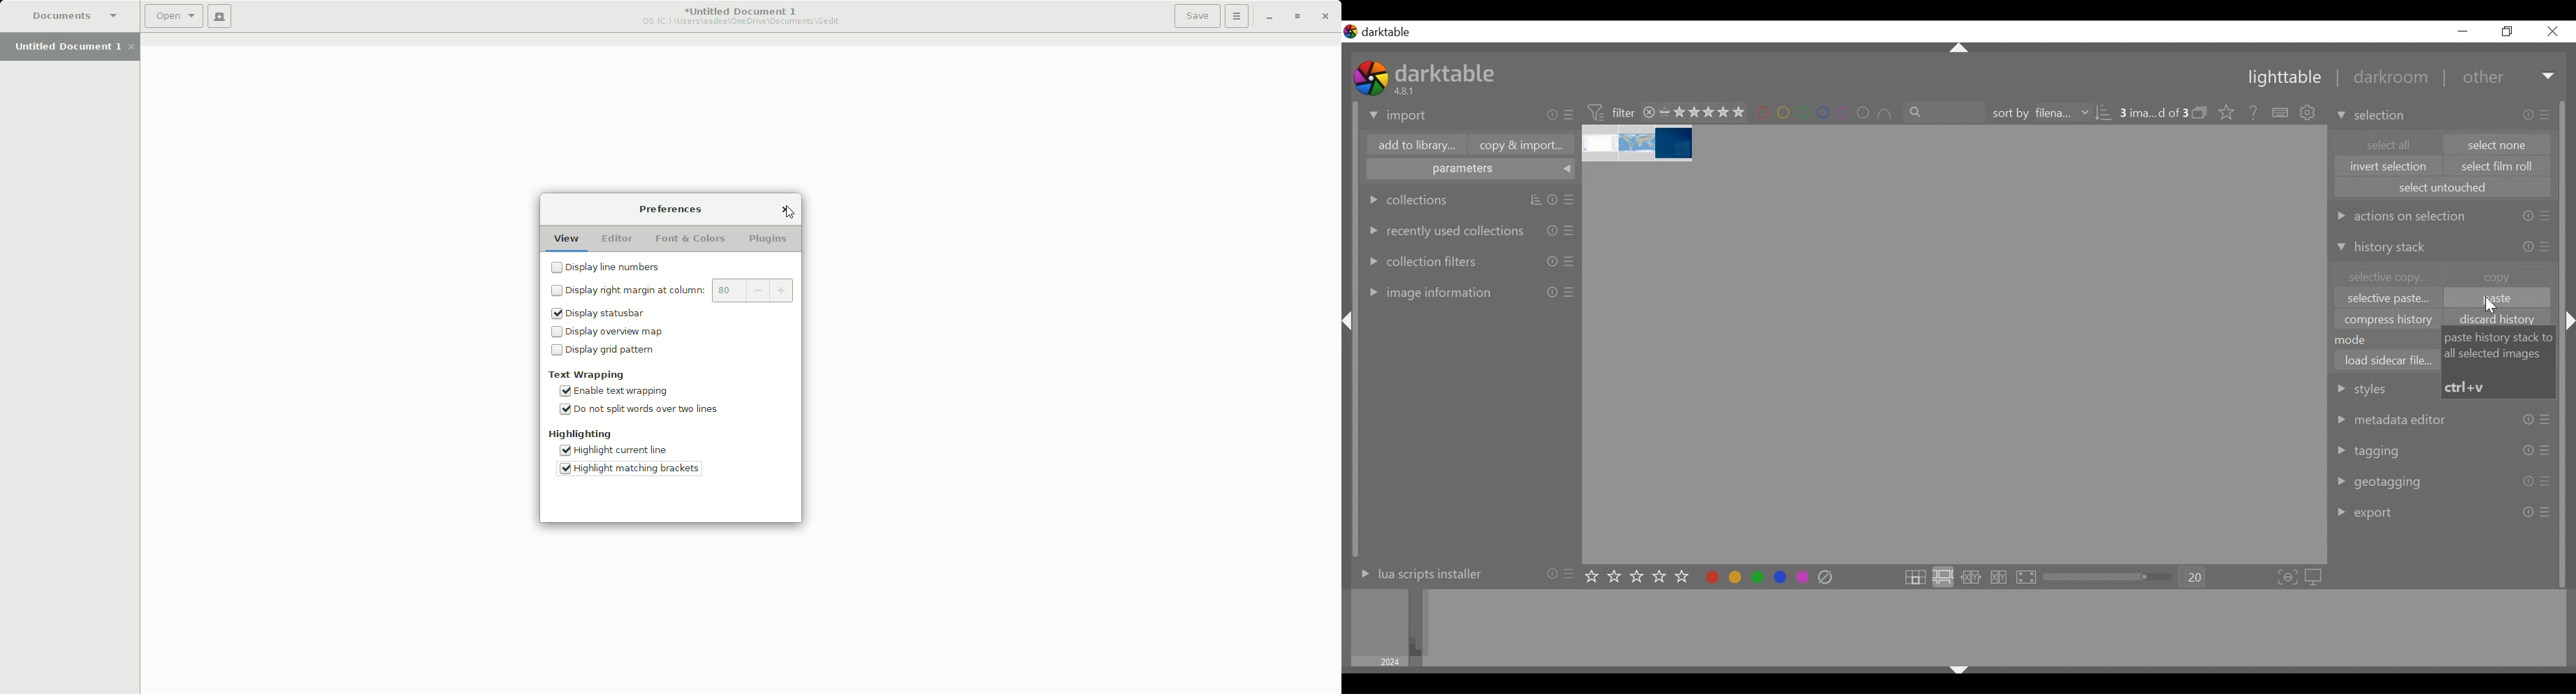 The width and height of the screenshot is (2576, 700). What do you see at coordinates (1958, 672) in the screenshot?
I see `Collapse ` at bounding box center [1958, 672].